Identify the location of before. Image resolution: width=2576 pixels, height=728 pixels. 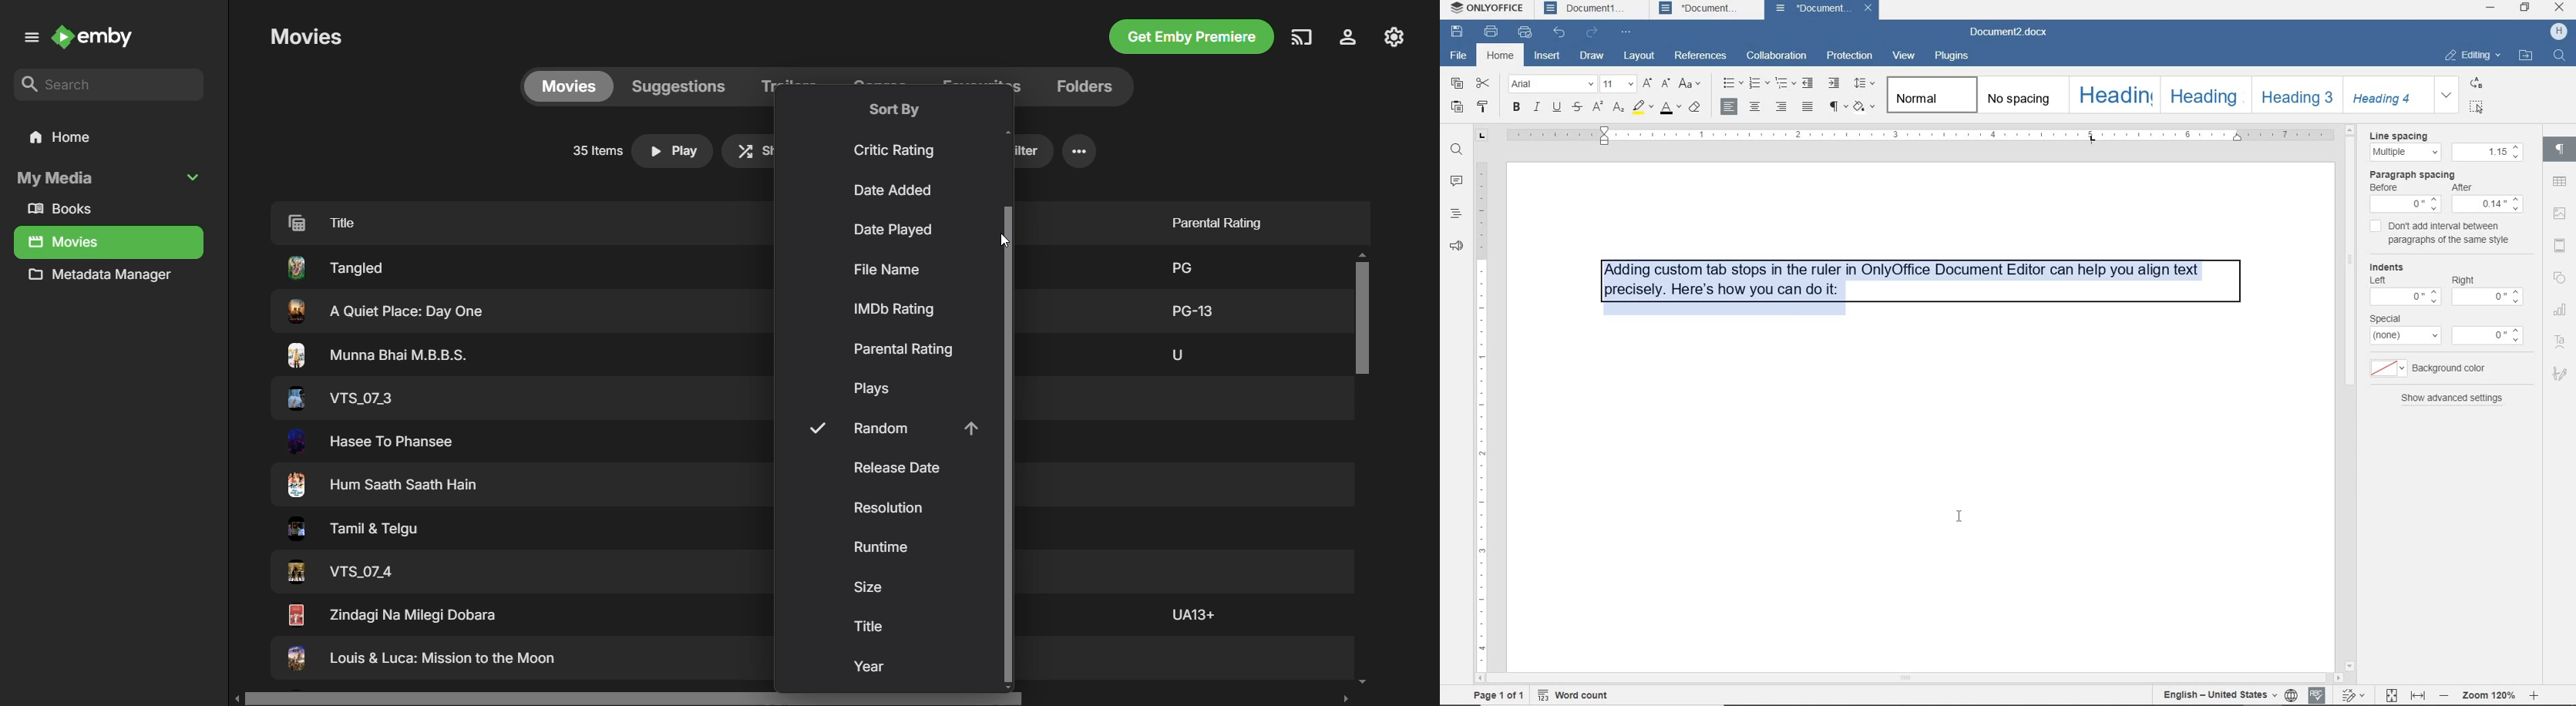
(2389, 187).